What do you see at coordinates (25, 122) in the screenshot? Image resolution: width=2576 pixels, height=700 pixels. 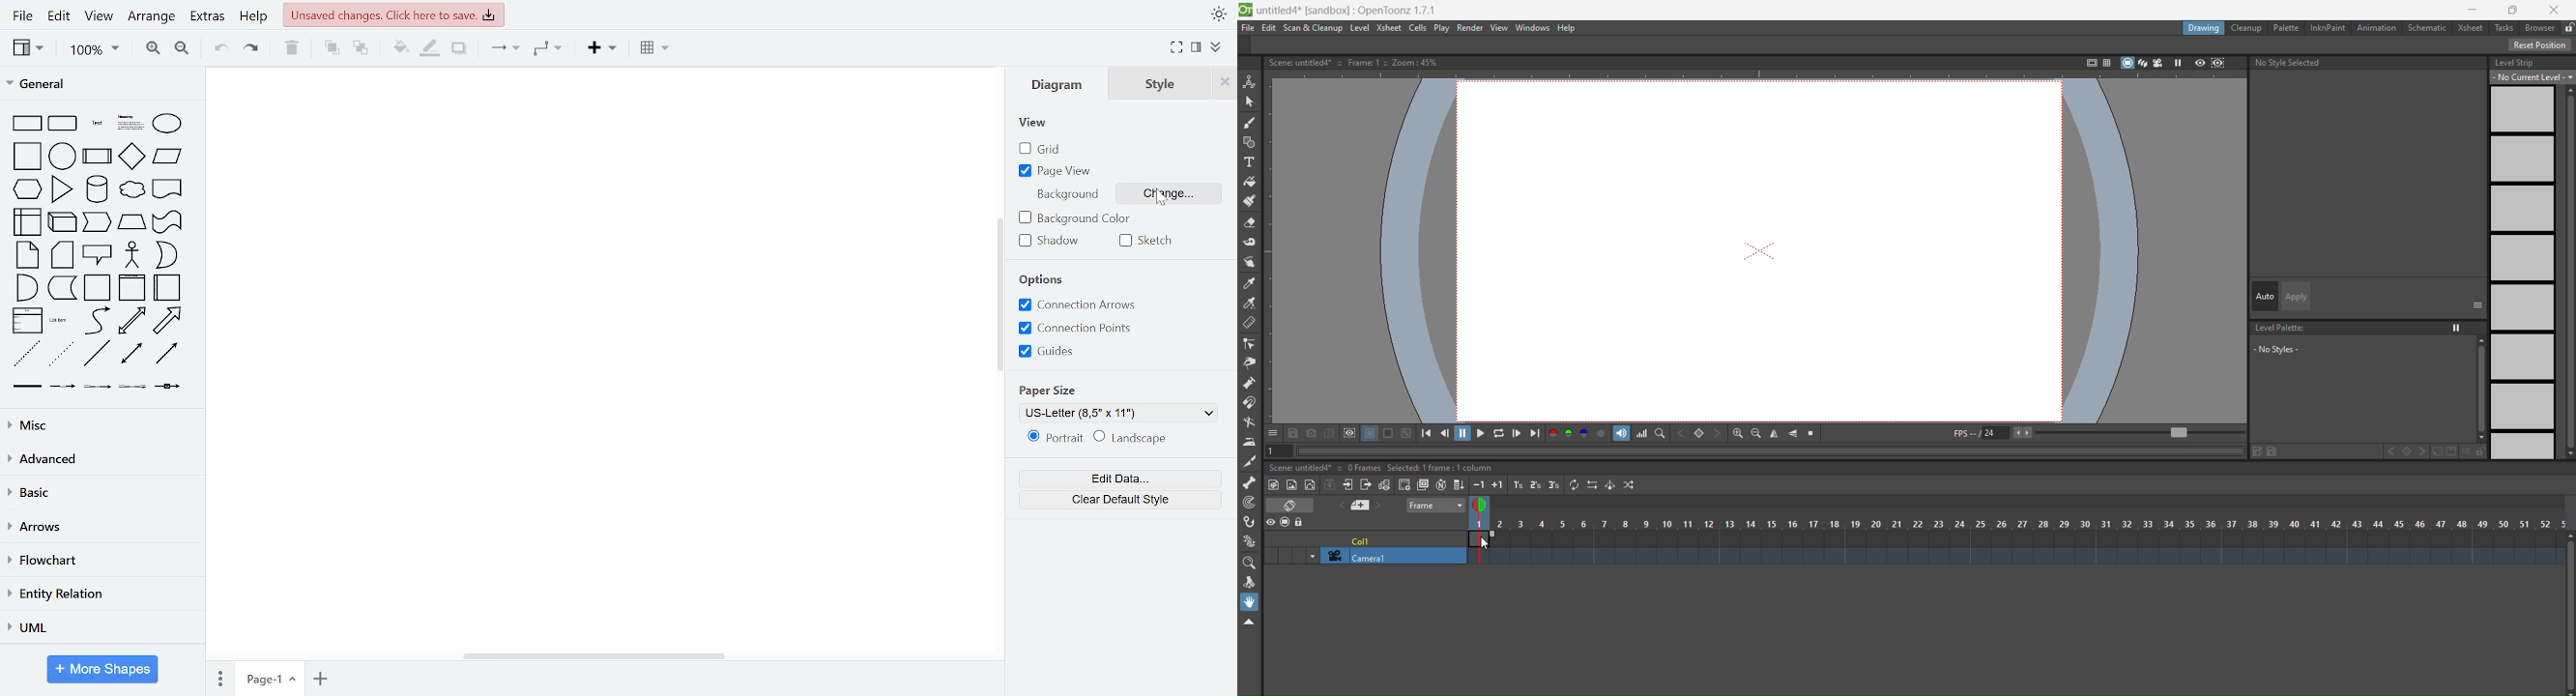 I see `general shapes` at bounding box center [25, 122].